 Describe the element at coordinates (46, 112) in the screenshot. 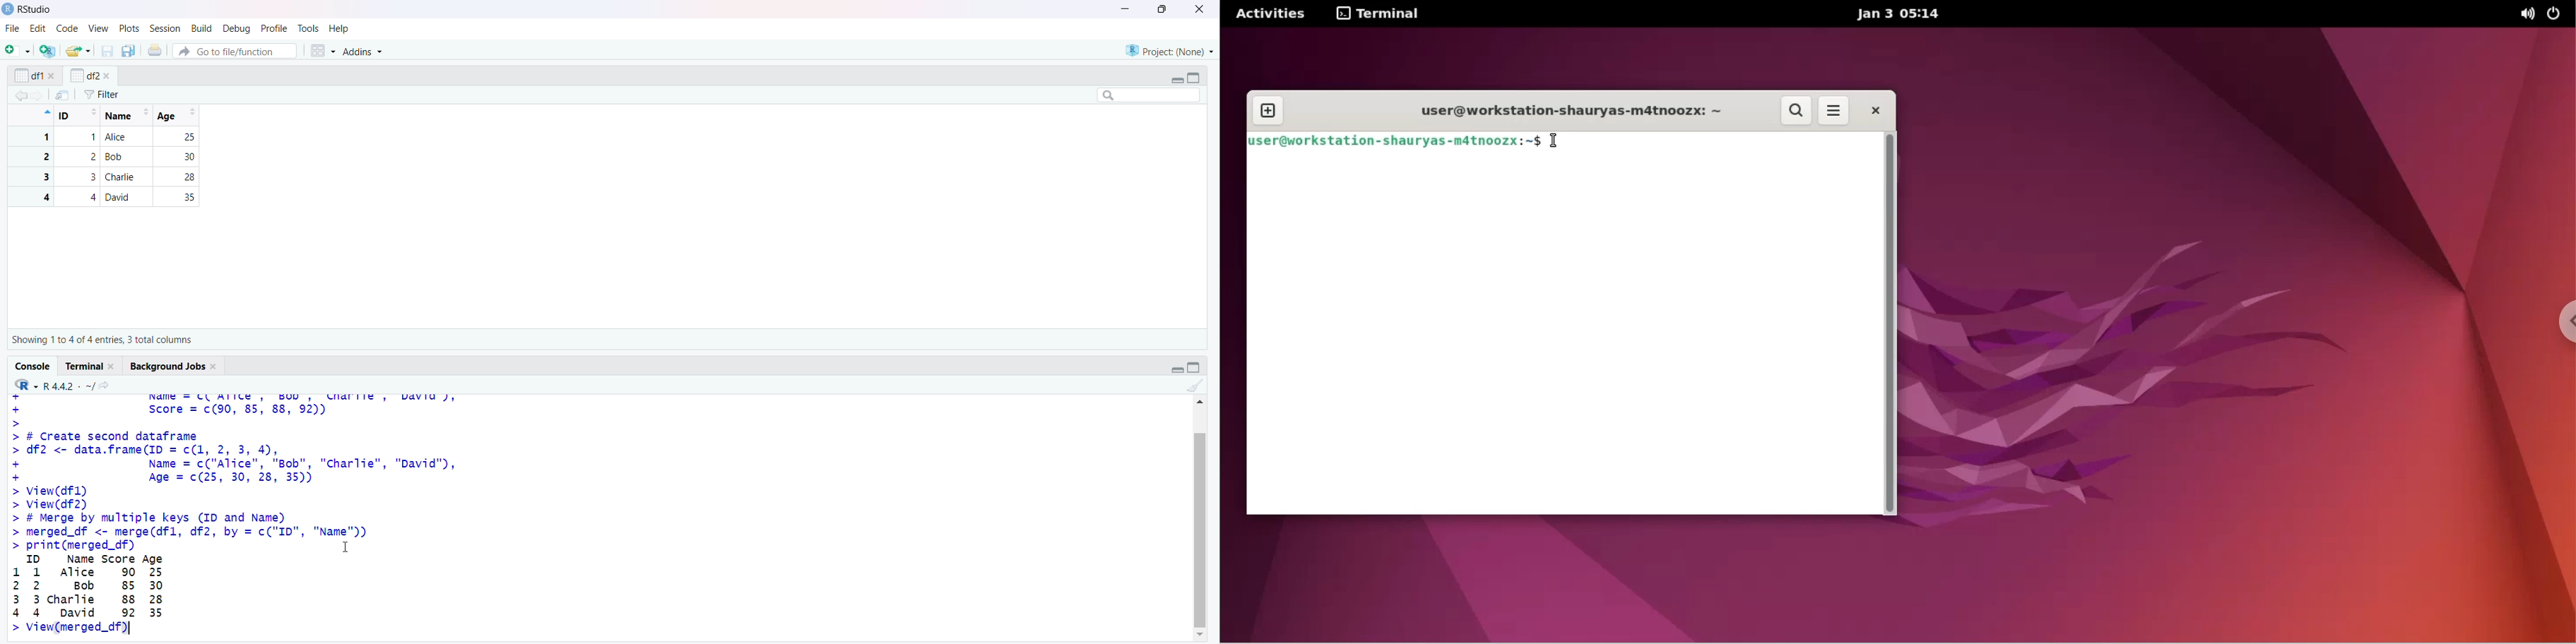

I see `icon` at that location.